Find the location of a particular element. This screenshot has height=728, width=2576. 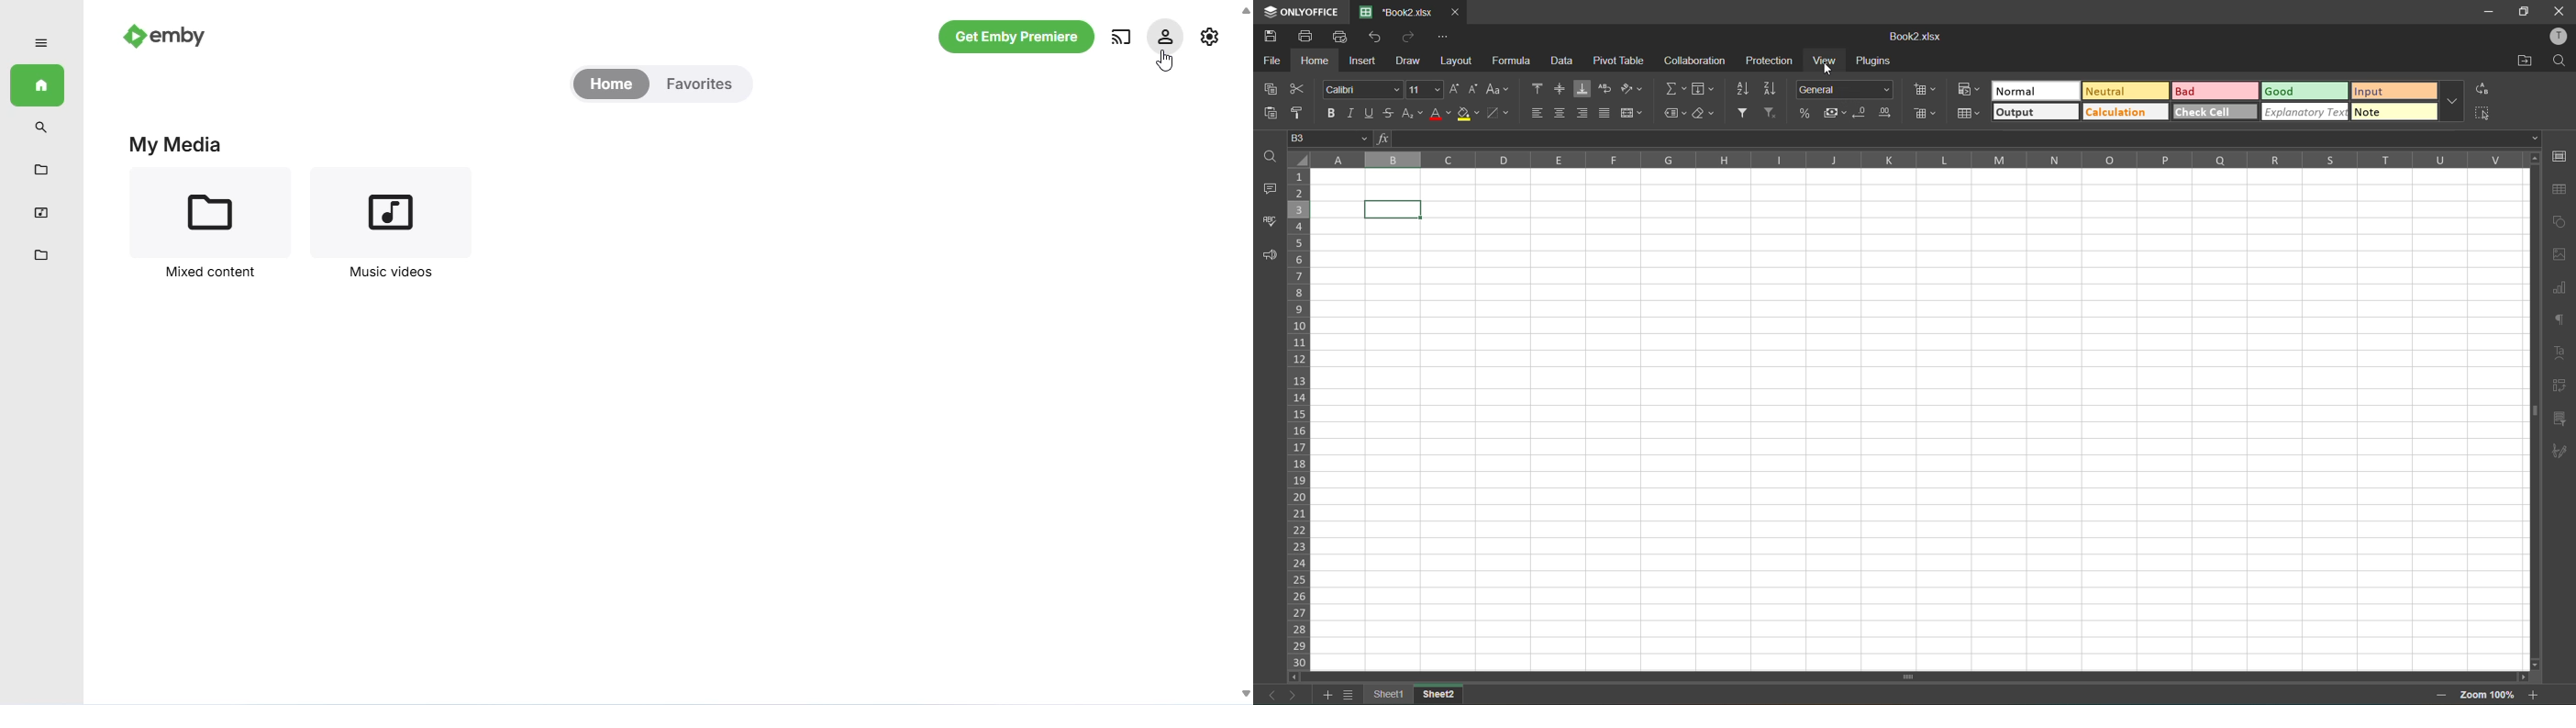

good is located at coordinates (2307, 91).